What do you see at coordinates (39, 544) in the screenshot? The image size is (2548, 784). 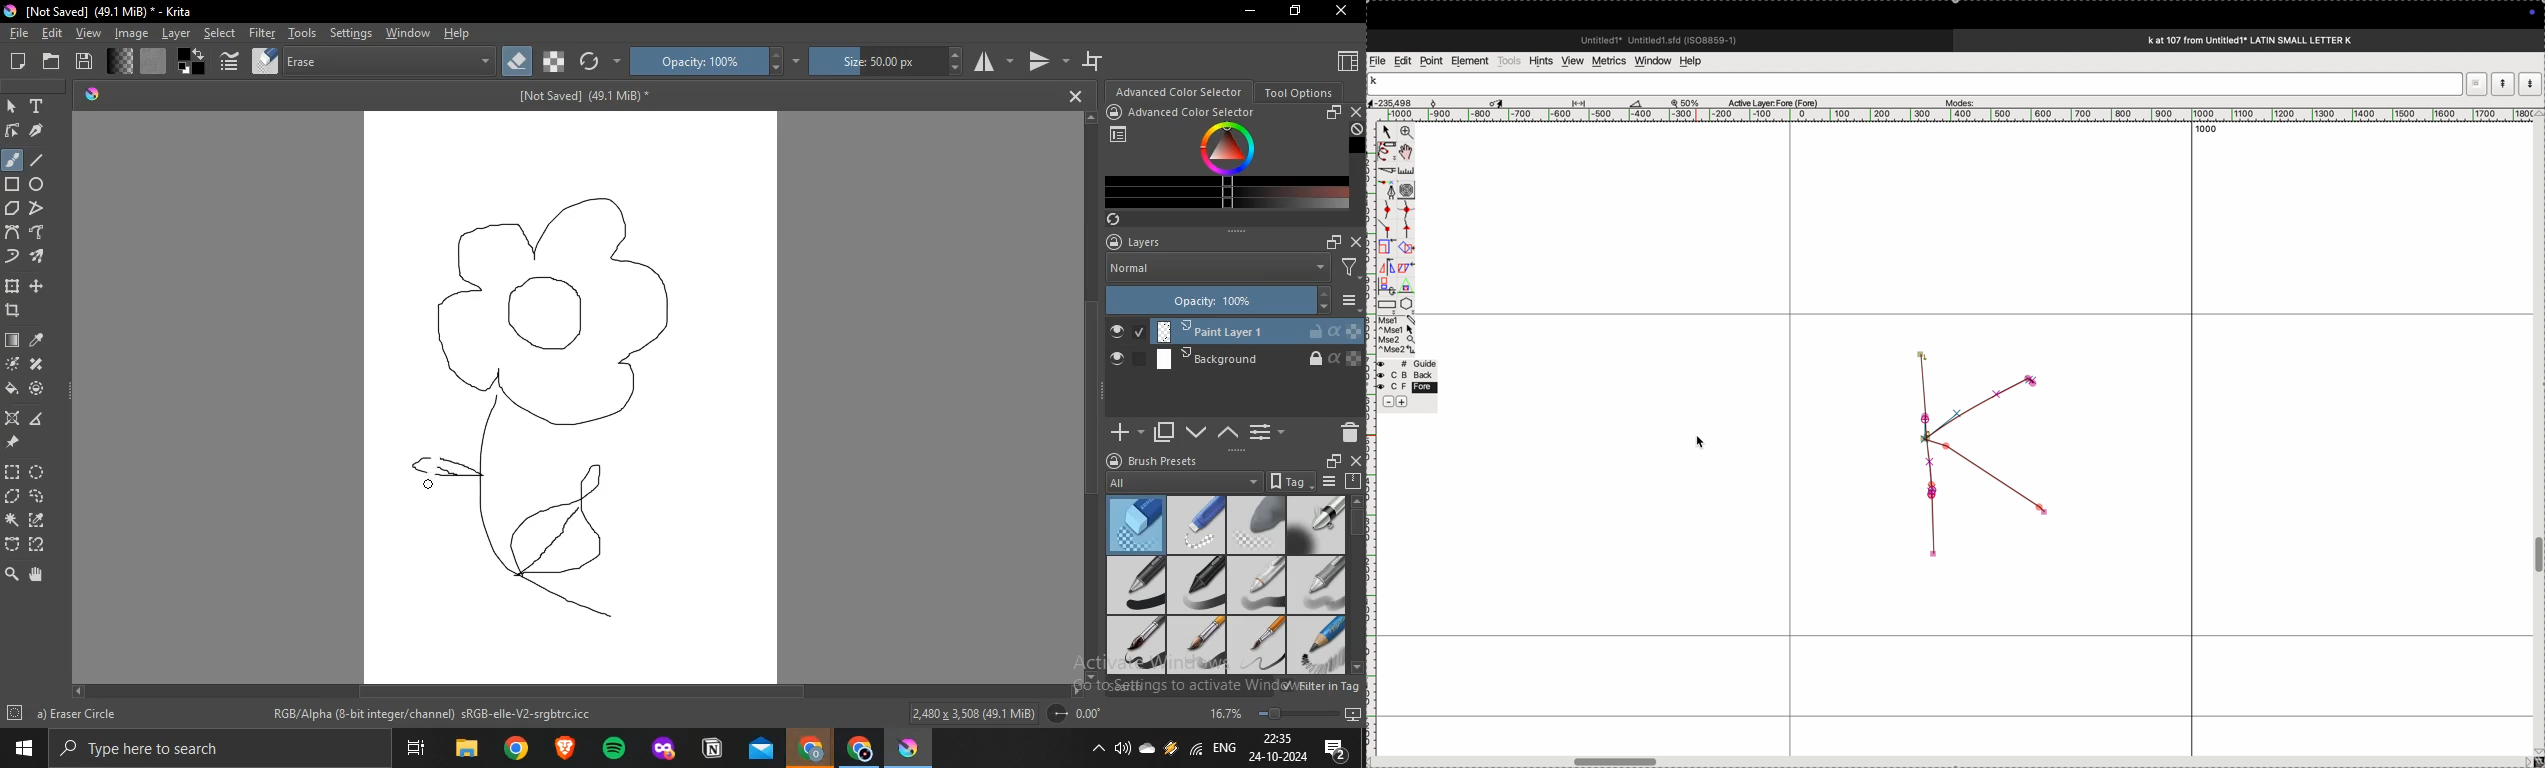 I see `magnetic curve selection tool` at bounding box center [39, 544].